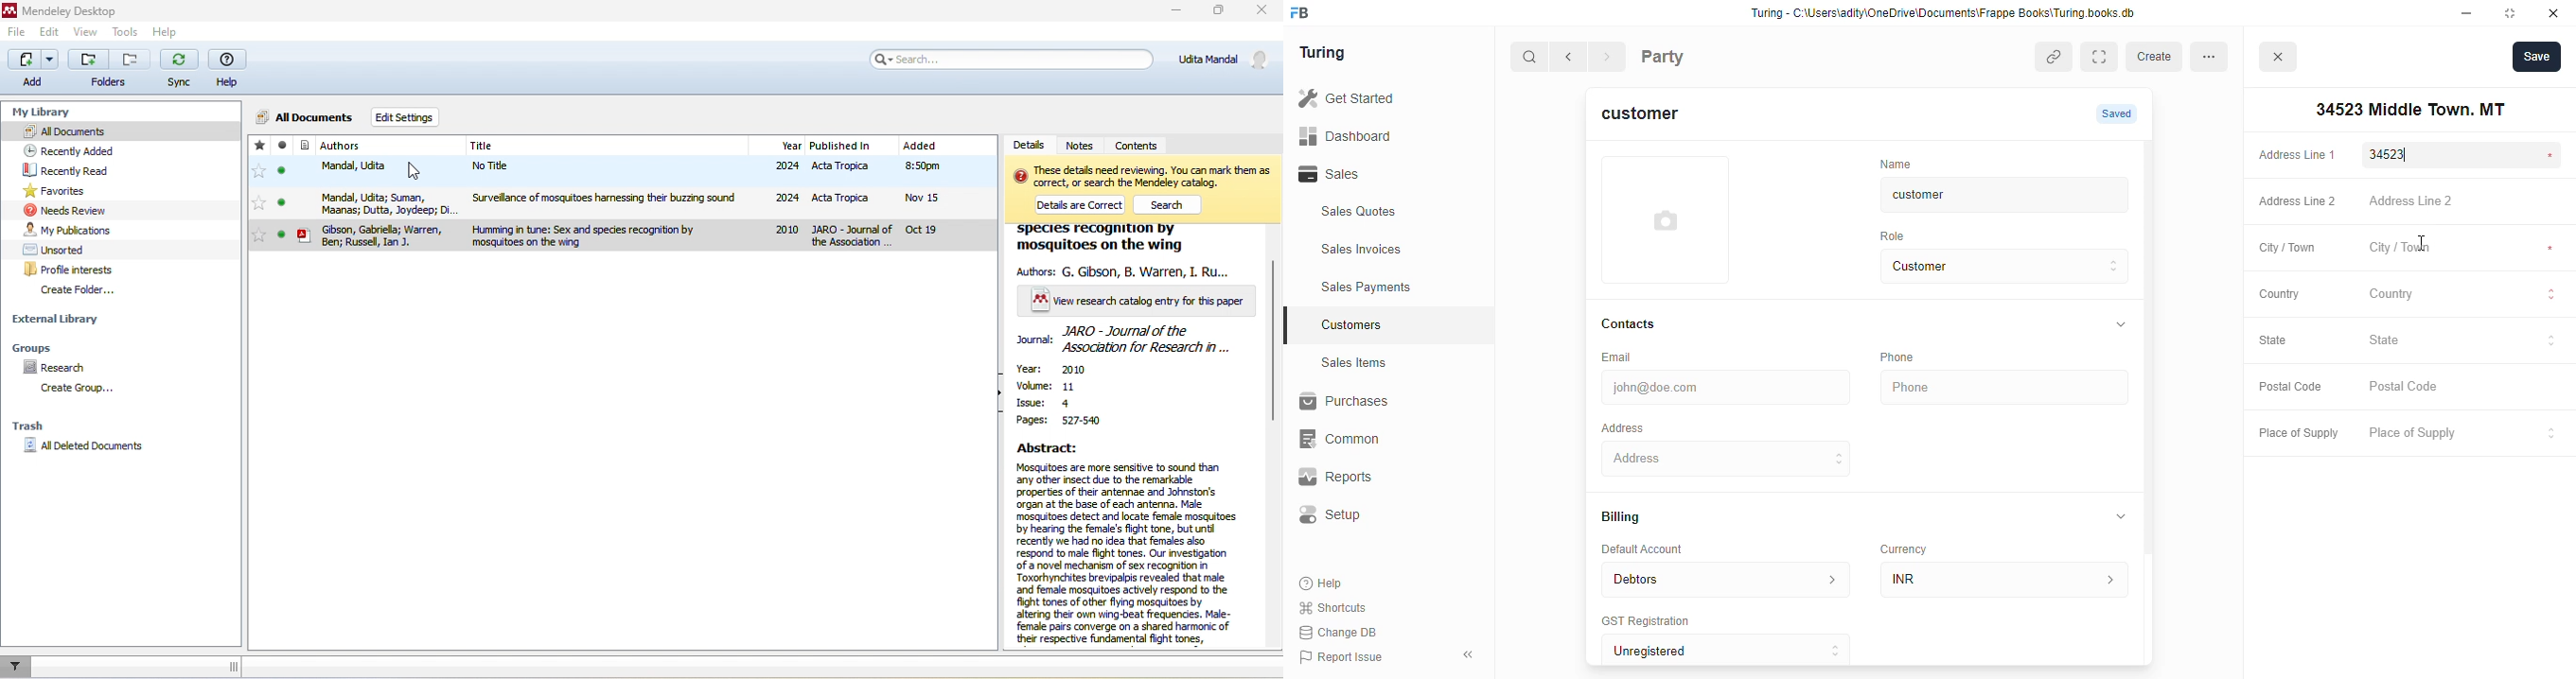 Image resolution: width=2576 pixels, height=700 pixels. What do you see at coordinates (2464, 296) in the screenshot?
I see `Country` at bounding box center [2464, 296].